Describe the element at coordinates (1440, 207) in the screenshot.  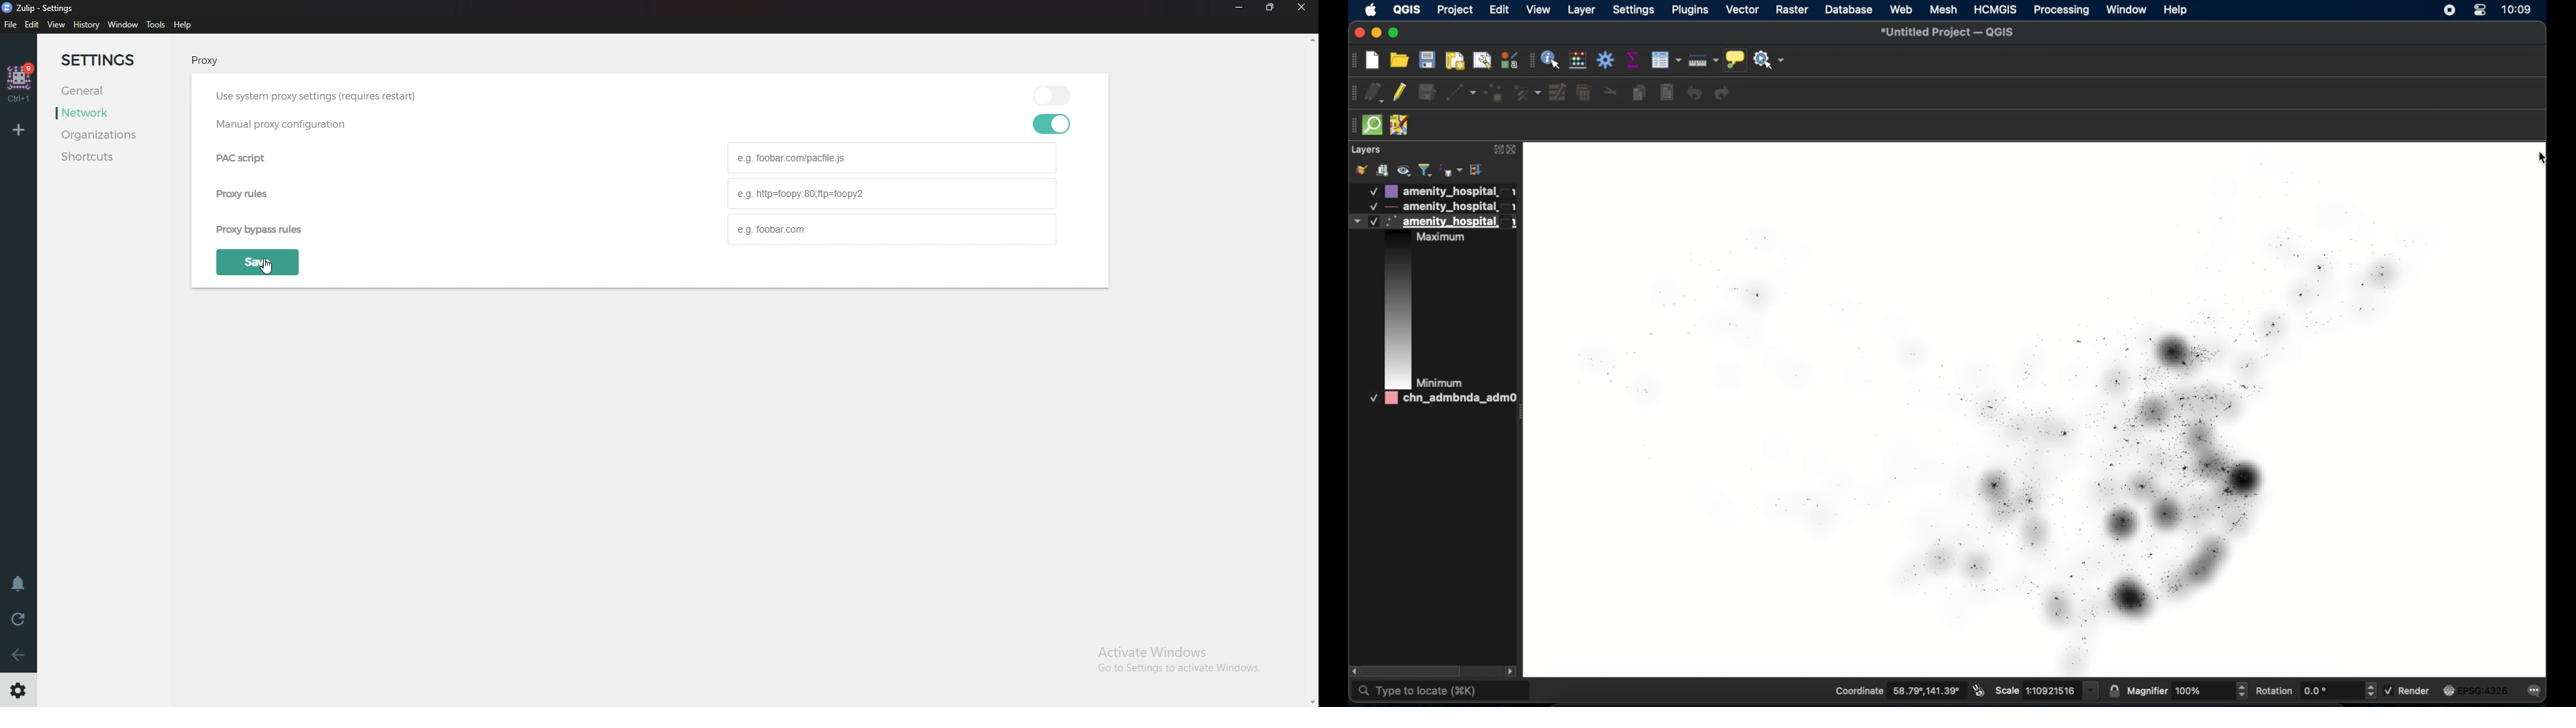
I see `layer 2` at that location.